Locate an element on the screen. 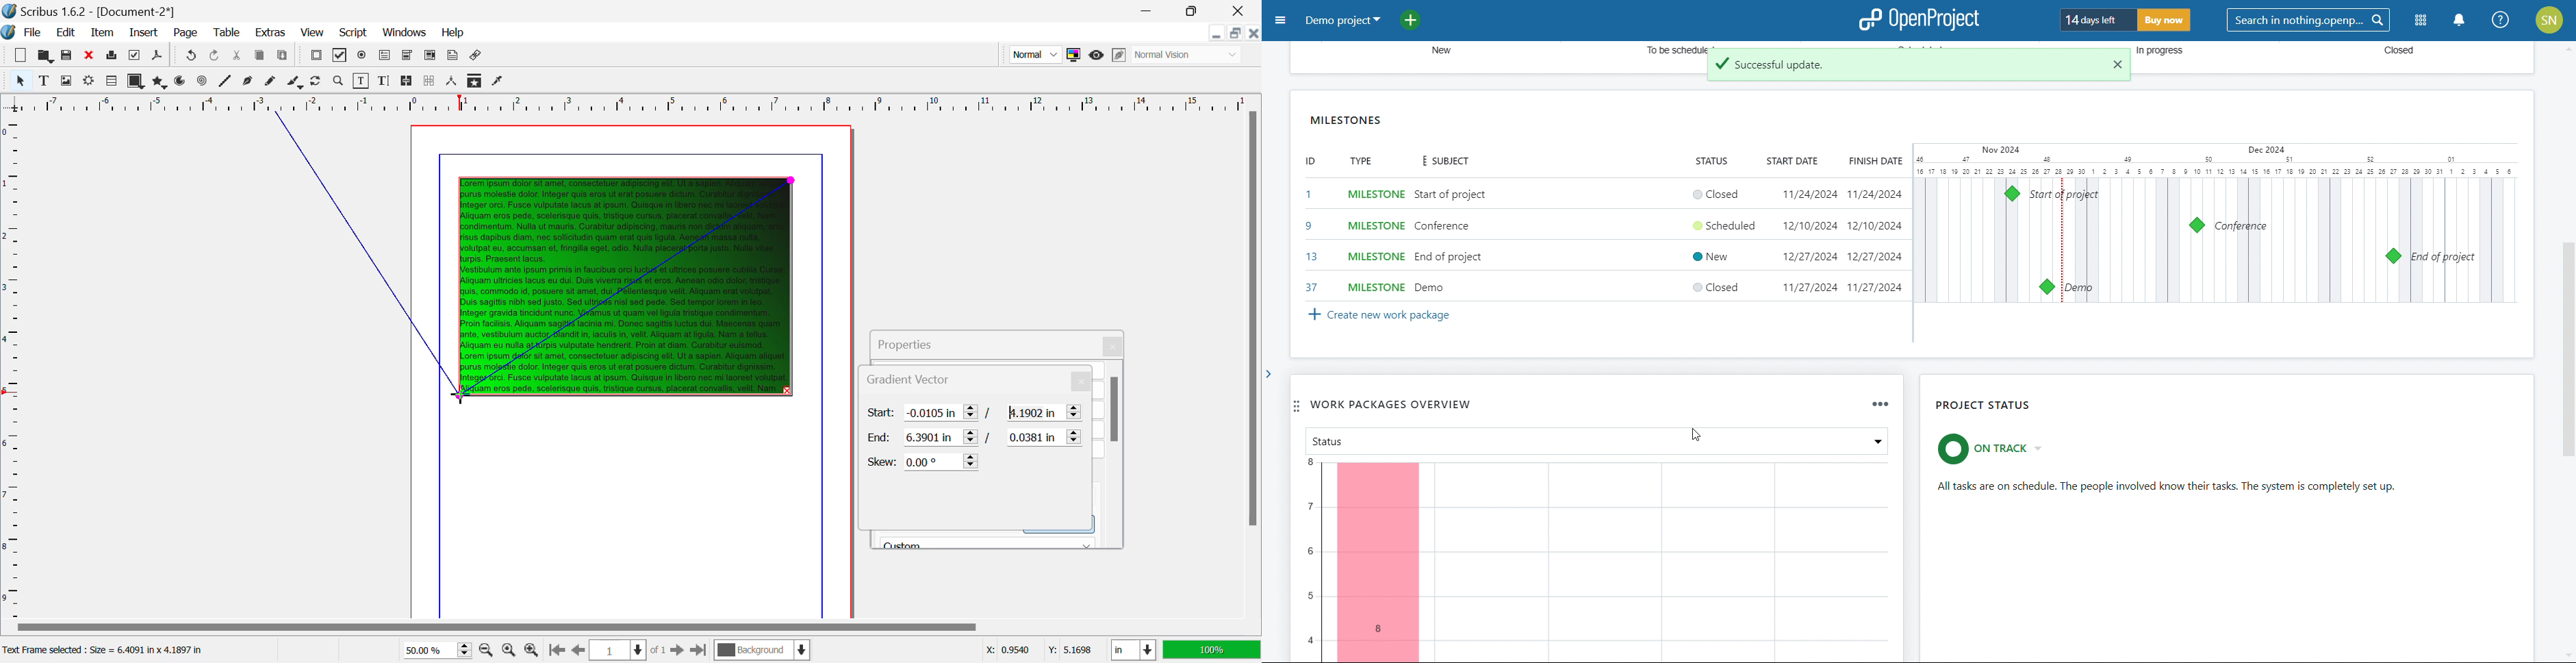  calendar view is located at coordinates (2217, 223).